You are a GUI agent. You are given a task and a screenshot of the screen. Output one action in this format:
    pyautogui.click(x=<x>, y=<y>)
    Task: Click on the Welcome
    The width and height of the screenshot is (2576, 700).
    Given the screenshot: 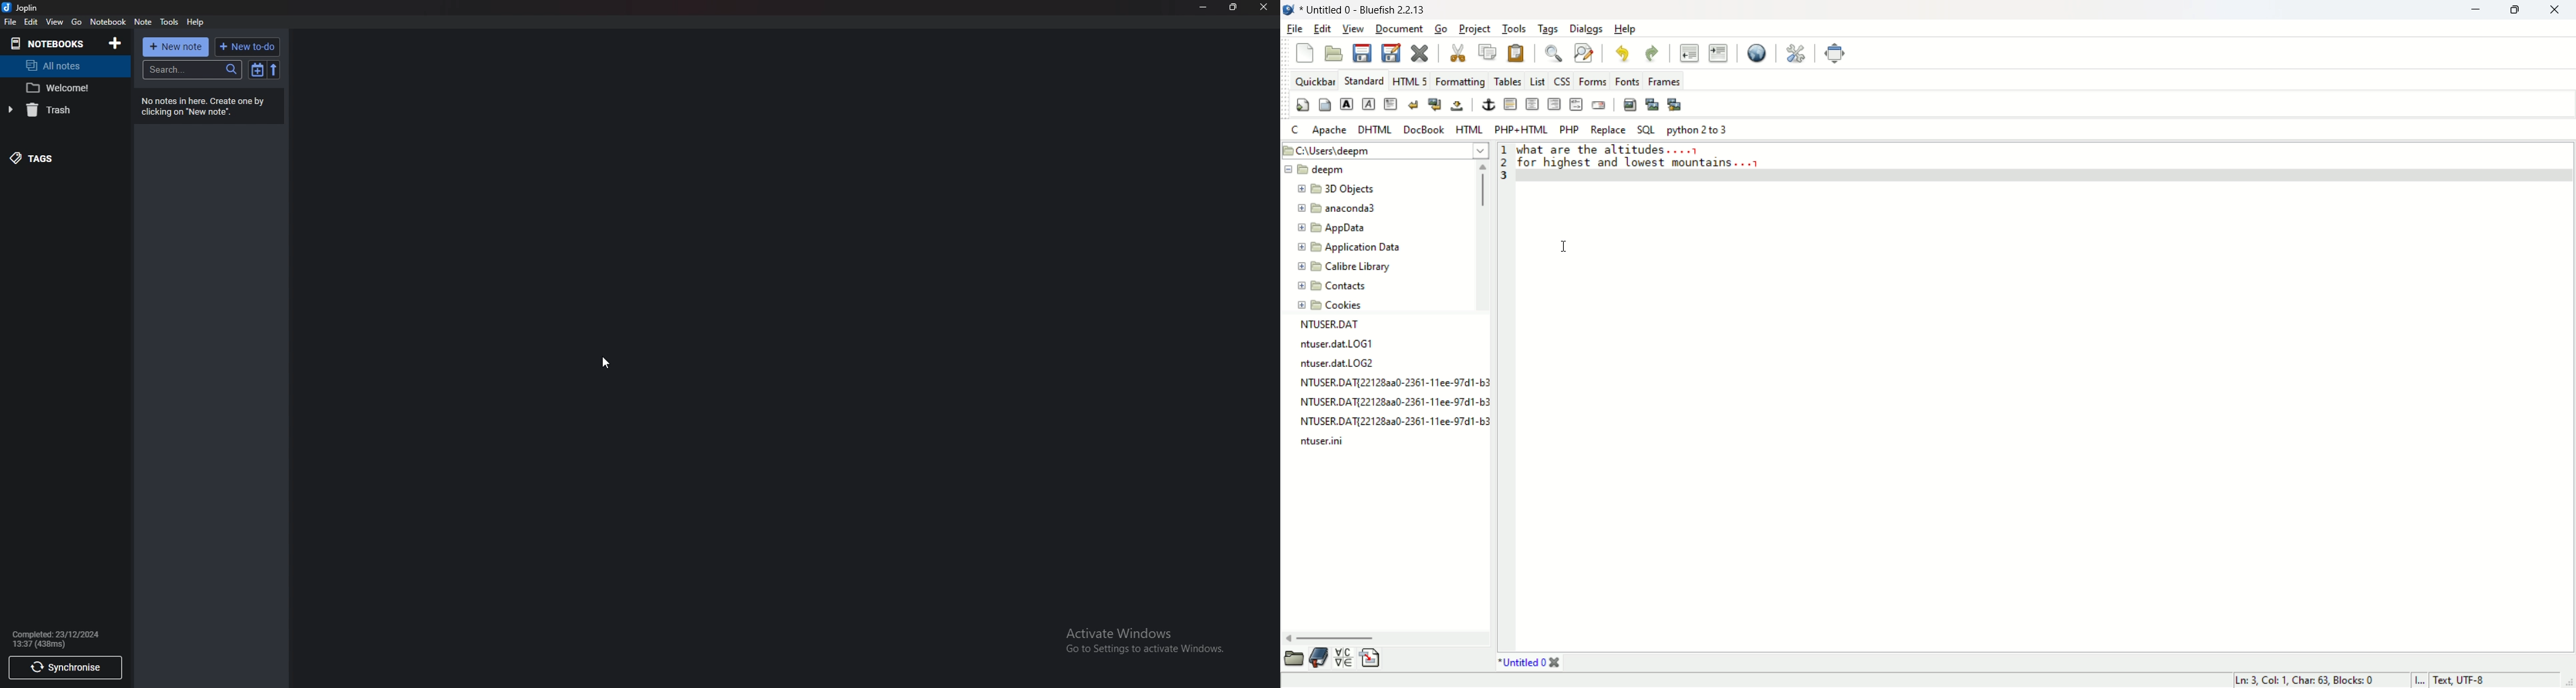 What is the action you would take?
    pyautogui.click(x=61, y=88)
    